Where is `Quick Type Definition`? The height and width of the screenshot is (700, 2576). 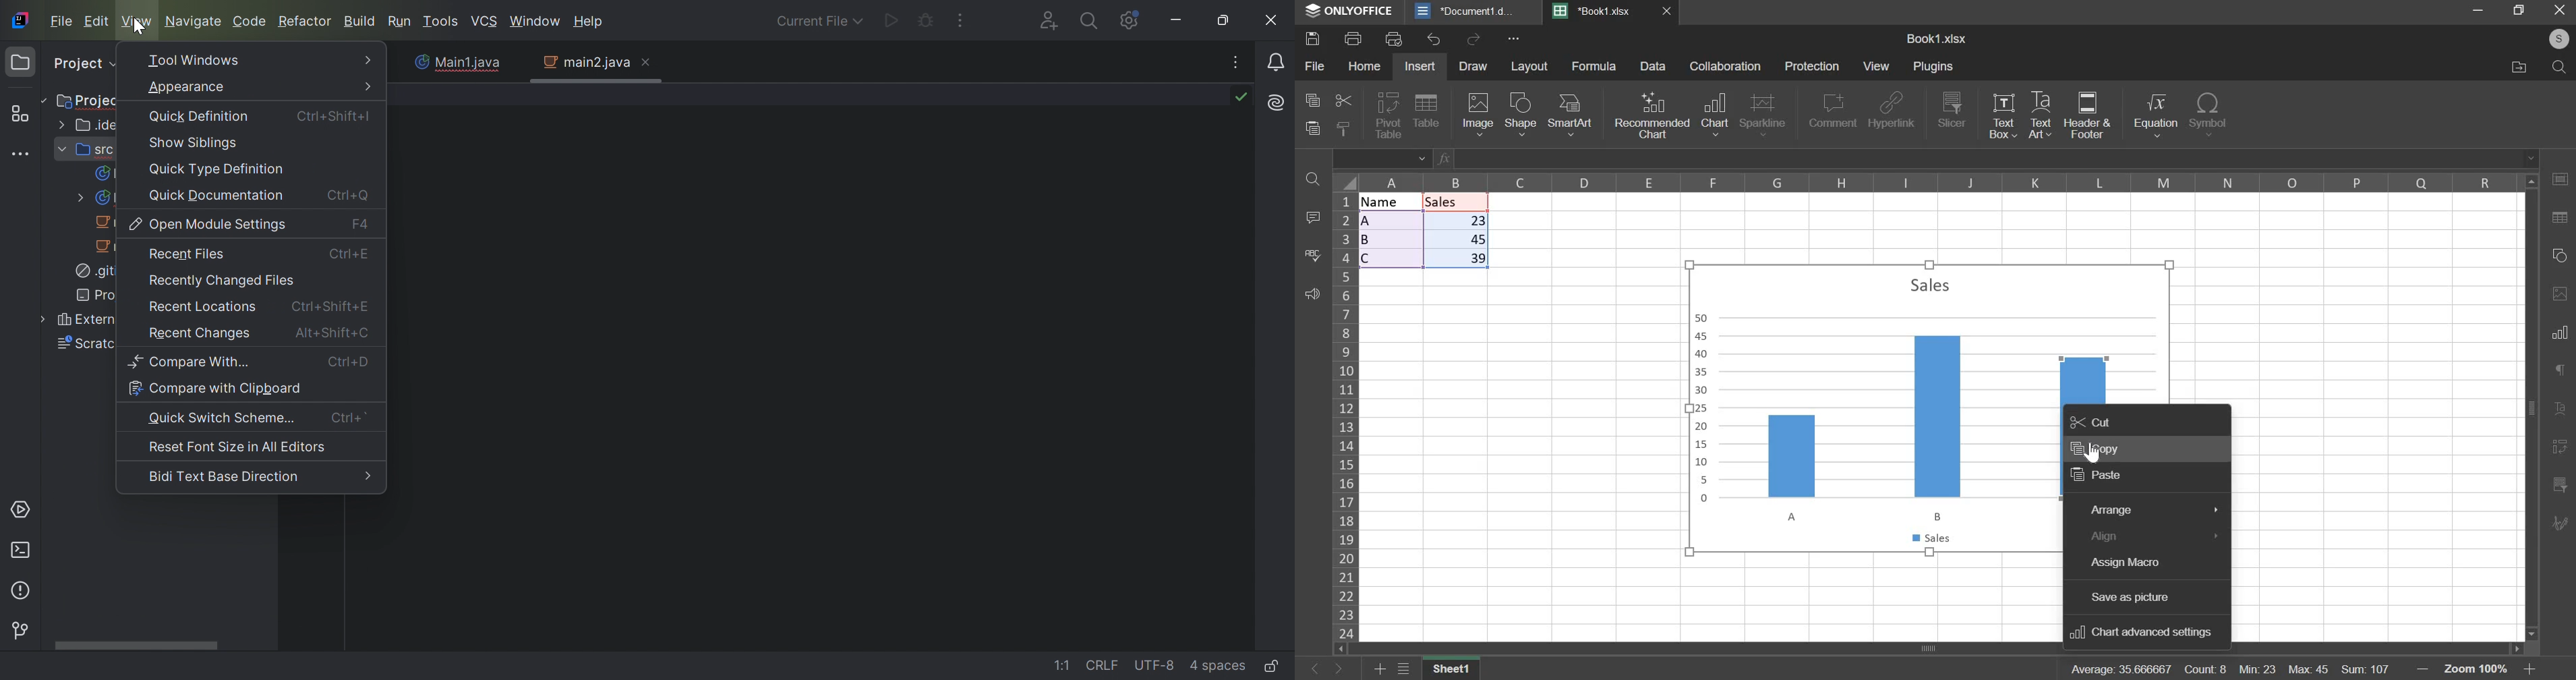
Quick Type Definition is located at coordinates (219, 169).